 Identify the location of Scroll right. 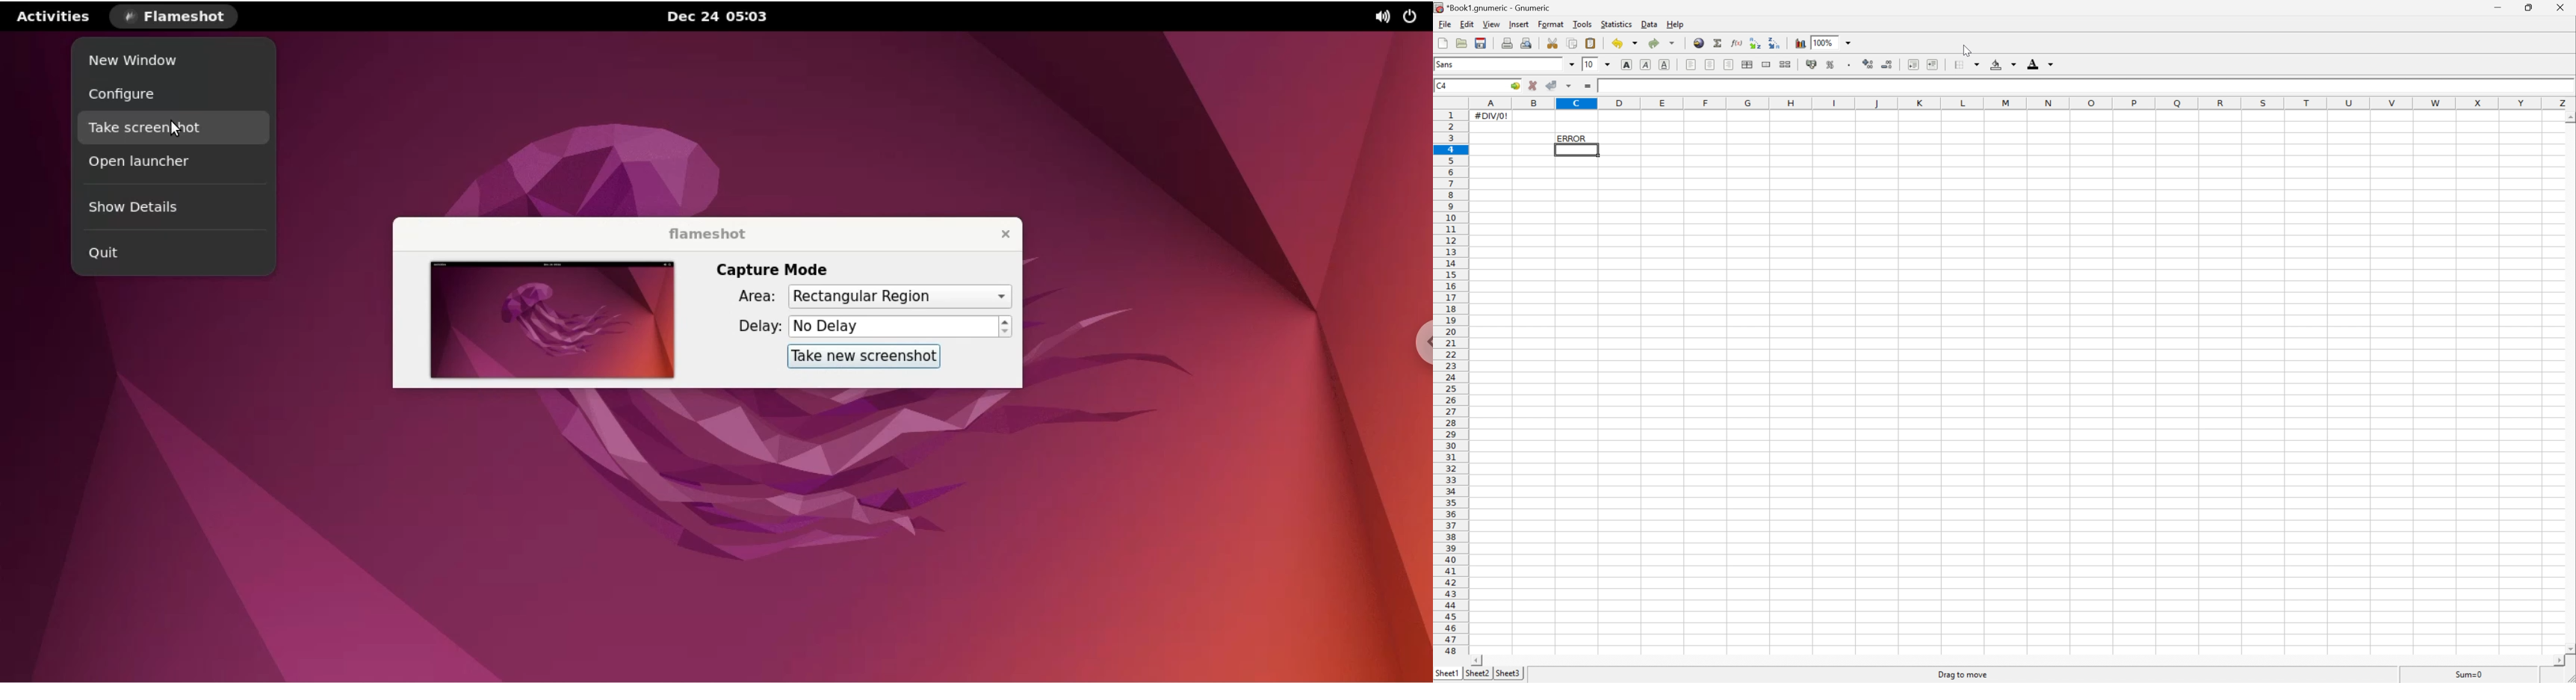
(2551, 662).